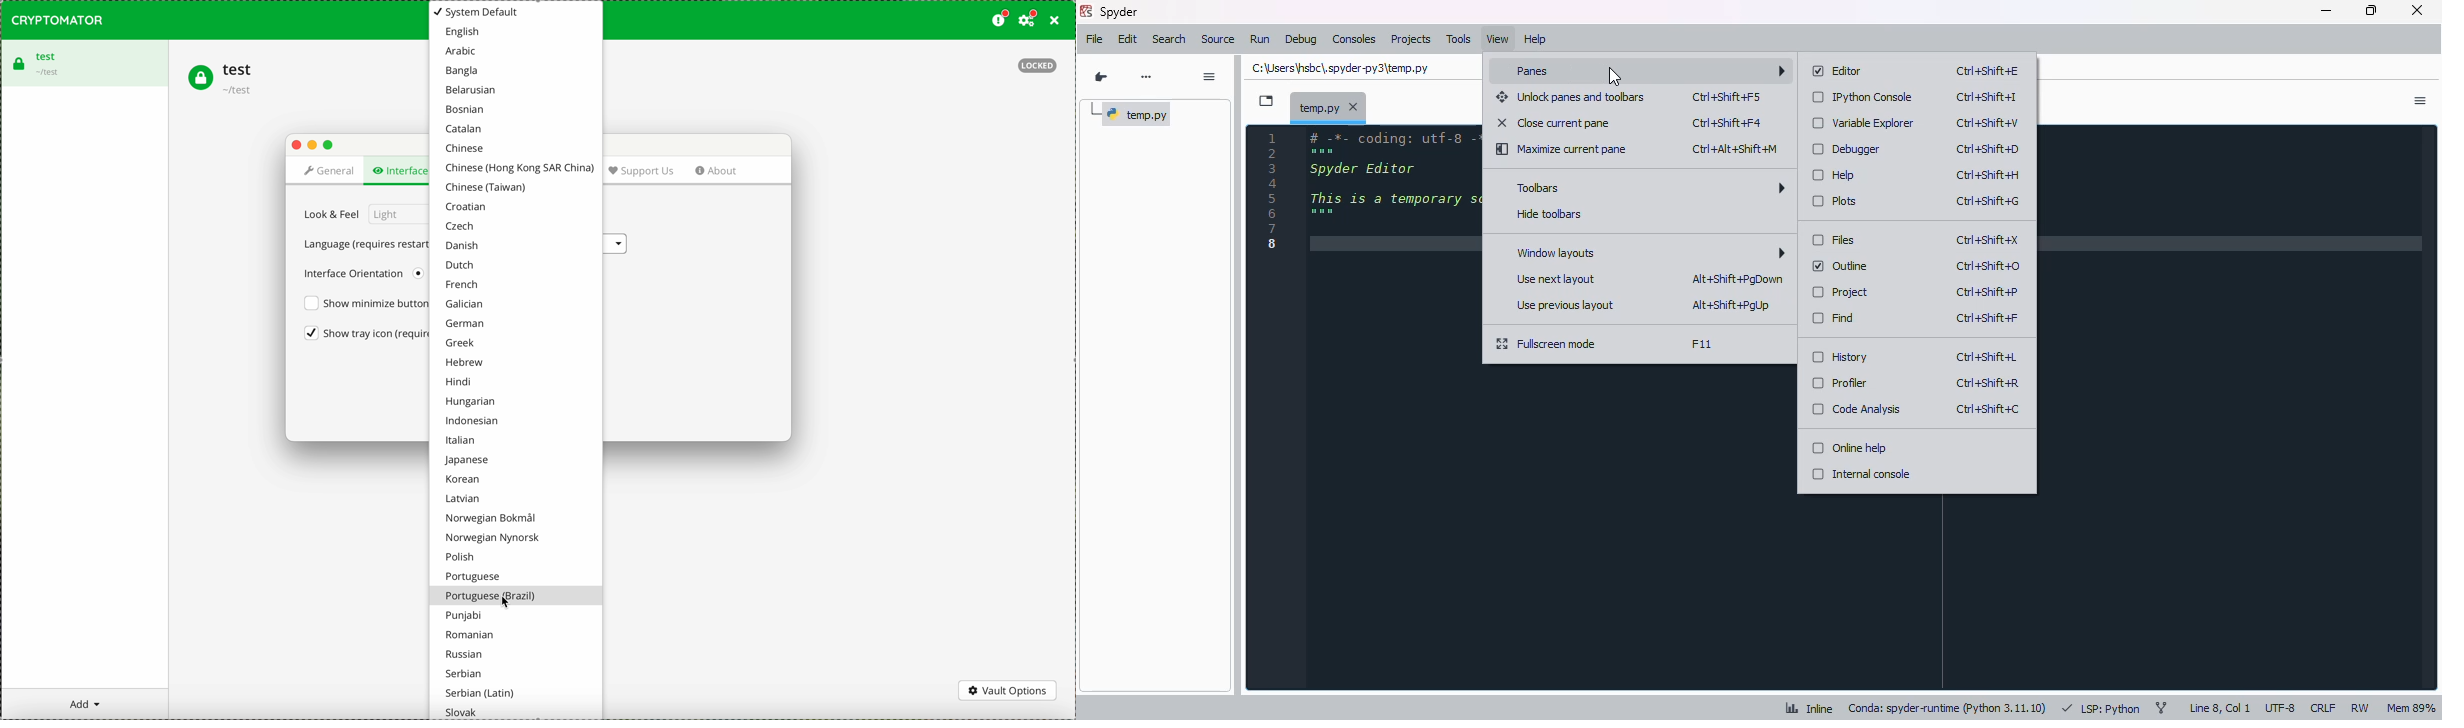 Image resolution: width=2464 pixels, height=728 pixels. I want to click on close, so click(2419, 10).